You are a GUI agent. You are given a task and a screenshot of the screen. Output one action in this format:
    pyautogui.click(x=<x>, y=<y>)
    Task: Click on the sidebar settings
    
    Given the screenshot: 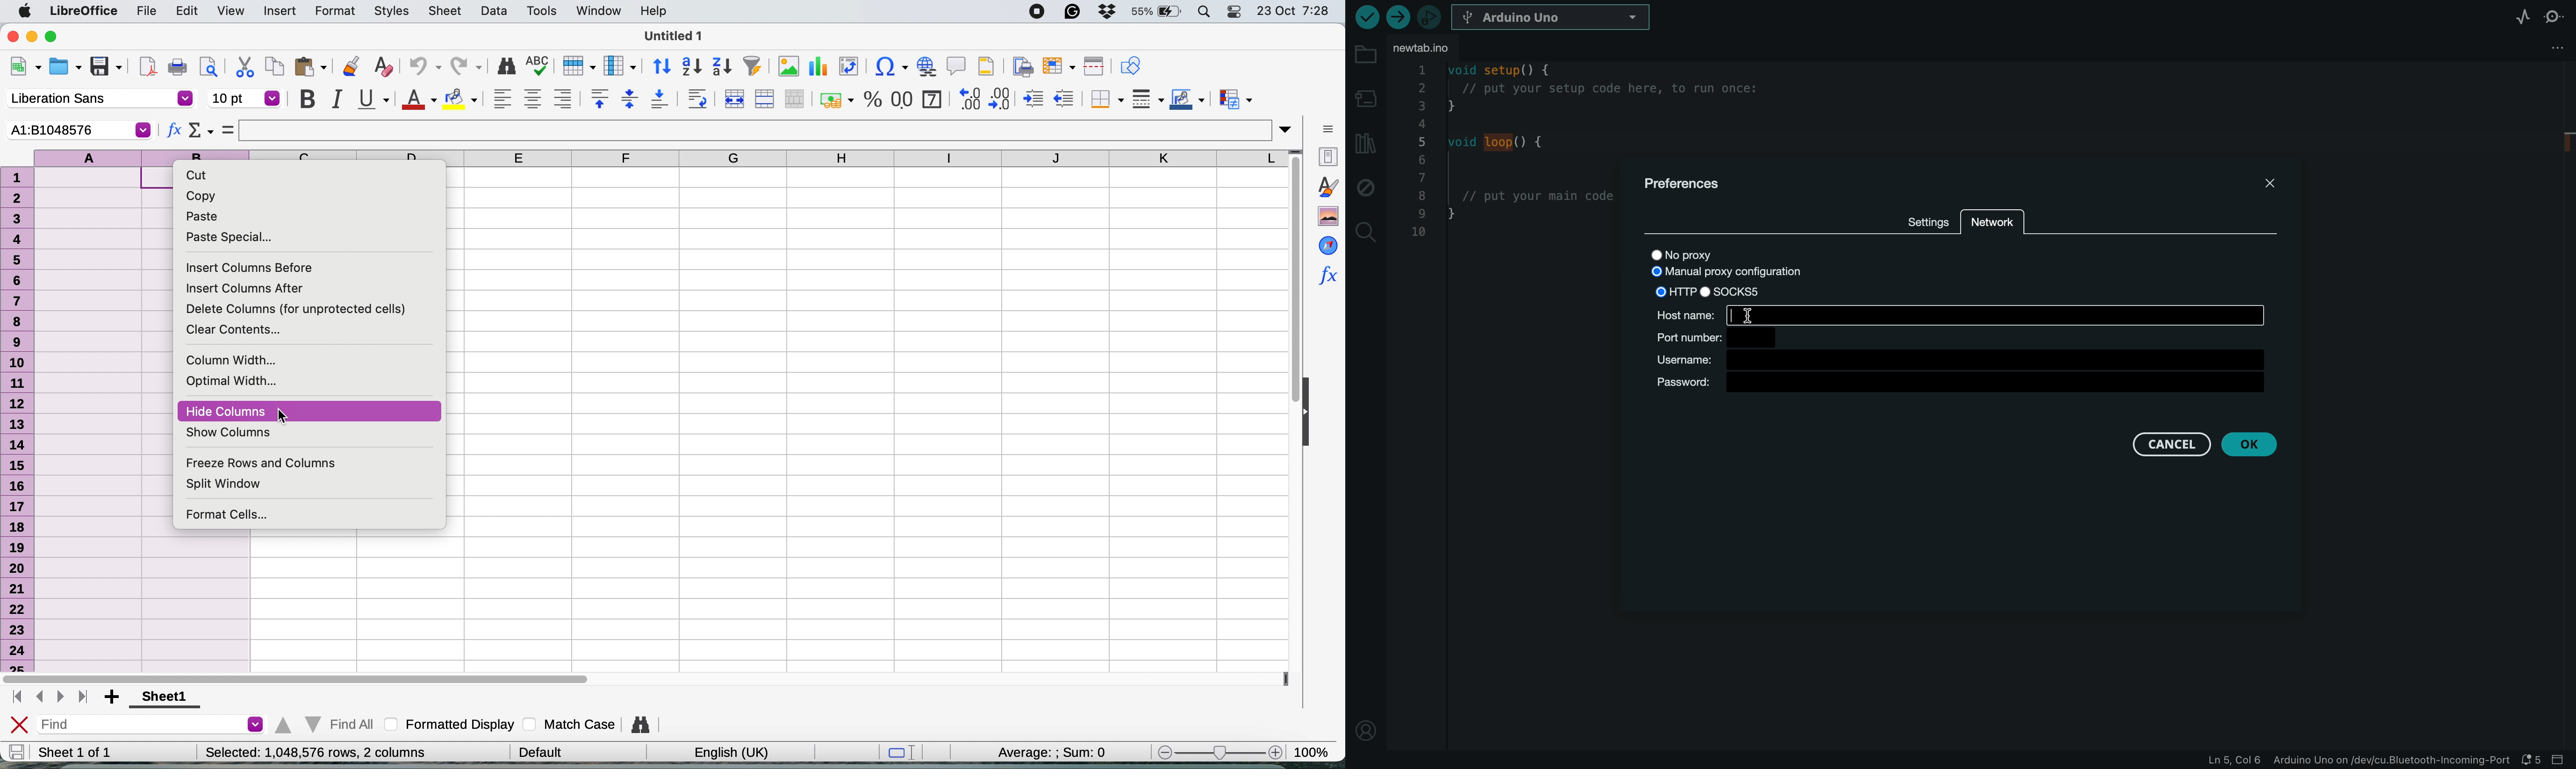 What is the action you would take?
    pyautogui.click(x=1327, y=128)
    